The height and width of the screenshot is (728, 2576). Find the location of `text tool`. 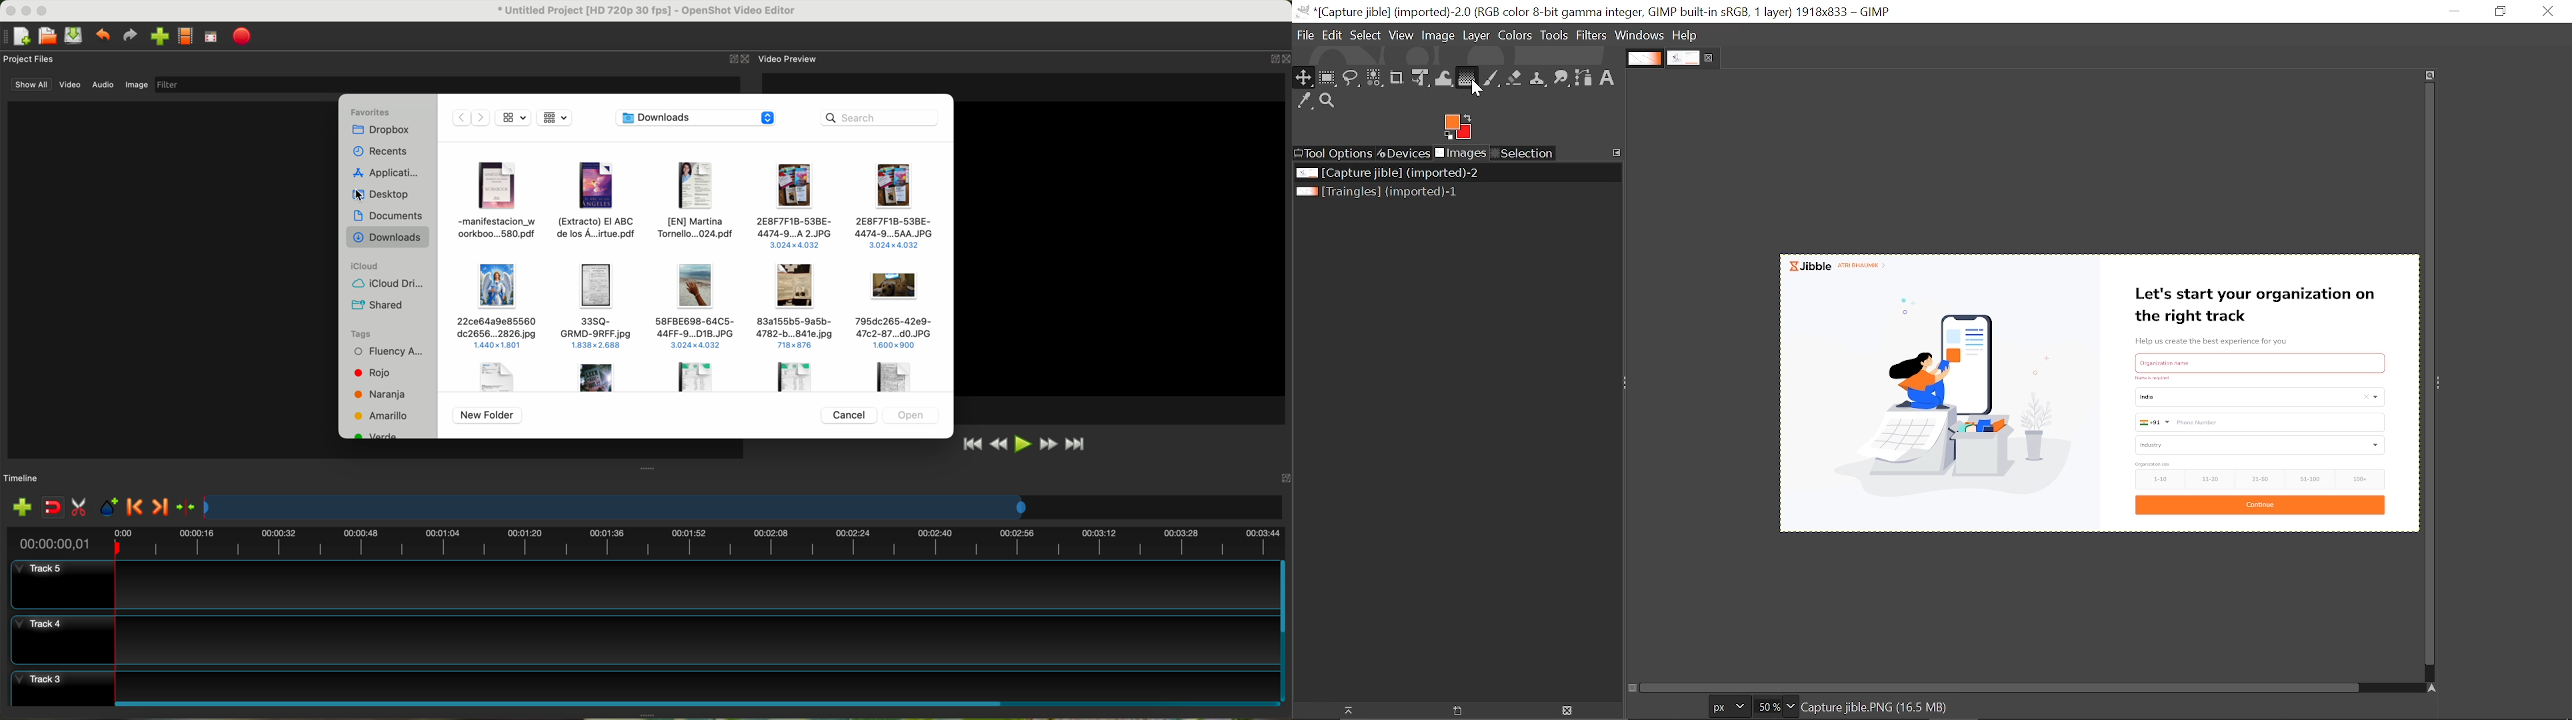

text tool is located at coordinates (1610, 78).